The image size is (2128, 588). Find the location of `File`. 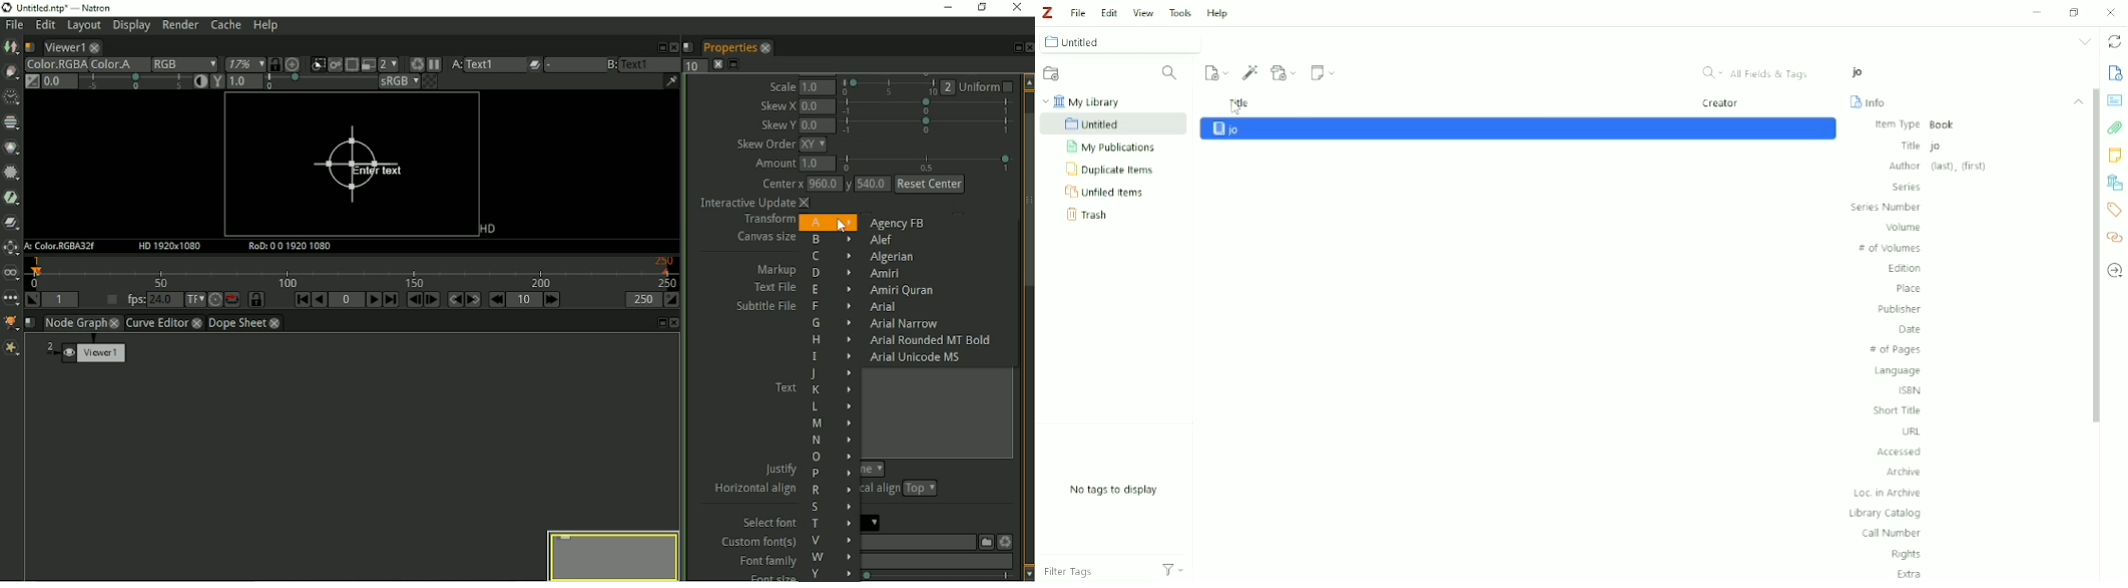

File is located at coordinates (1077, 12).